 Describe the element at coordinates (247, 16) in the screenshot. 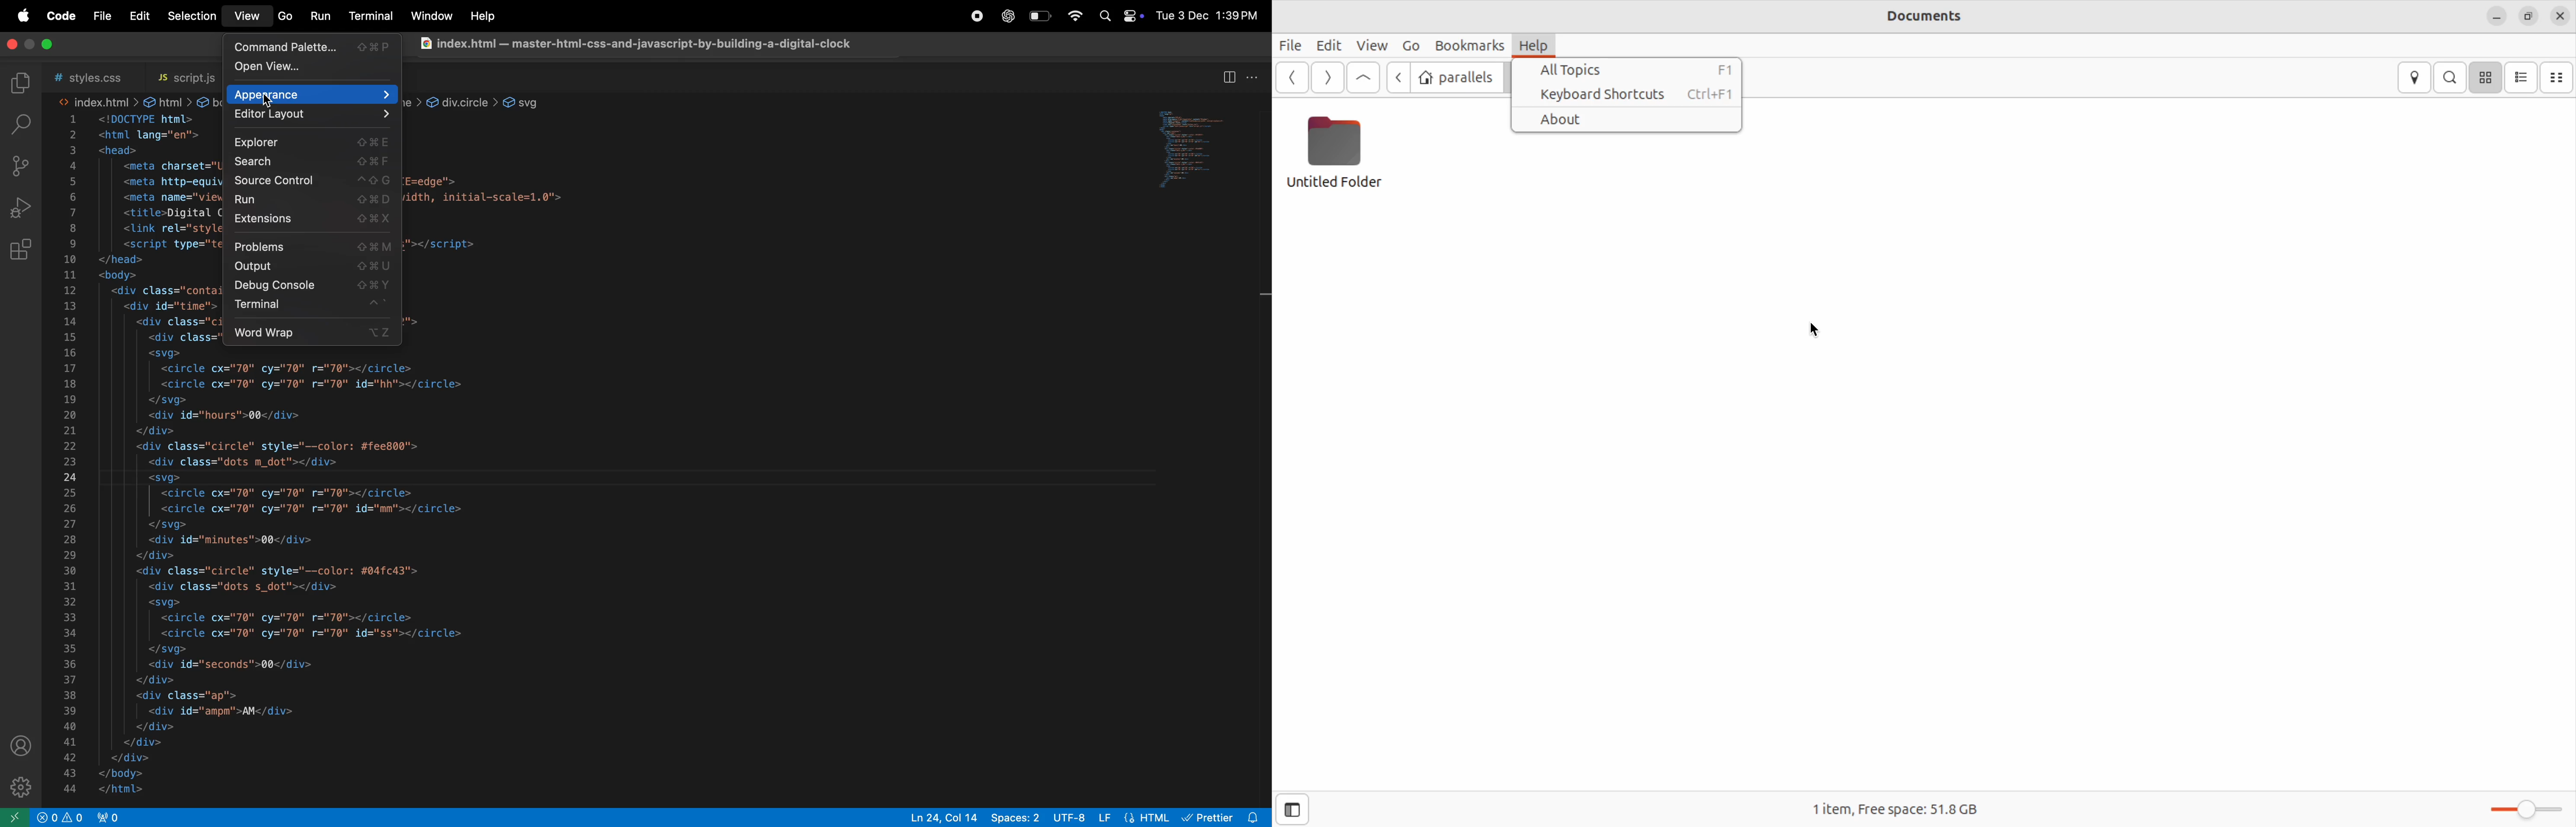

I see `view` at that location.